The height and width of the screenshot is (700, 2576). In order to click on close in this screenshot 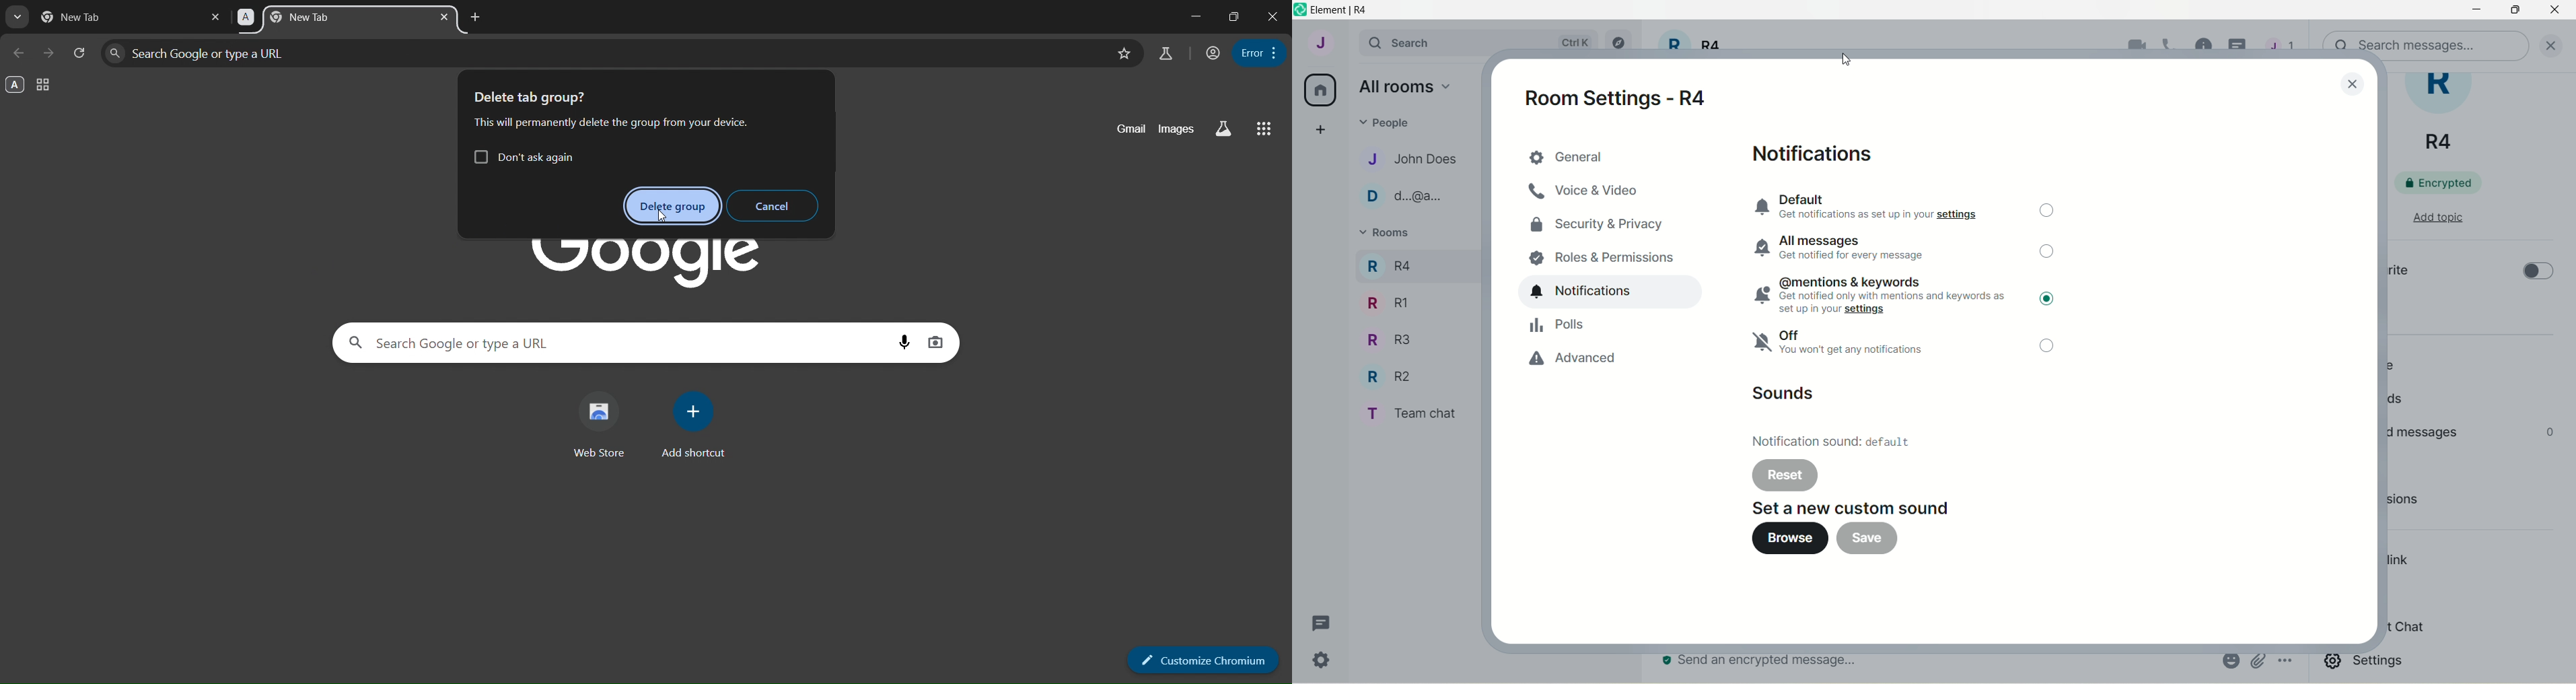, I will do `click(2555, 13)`.